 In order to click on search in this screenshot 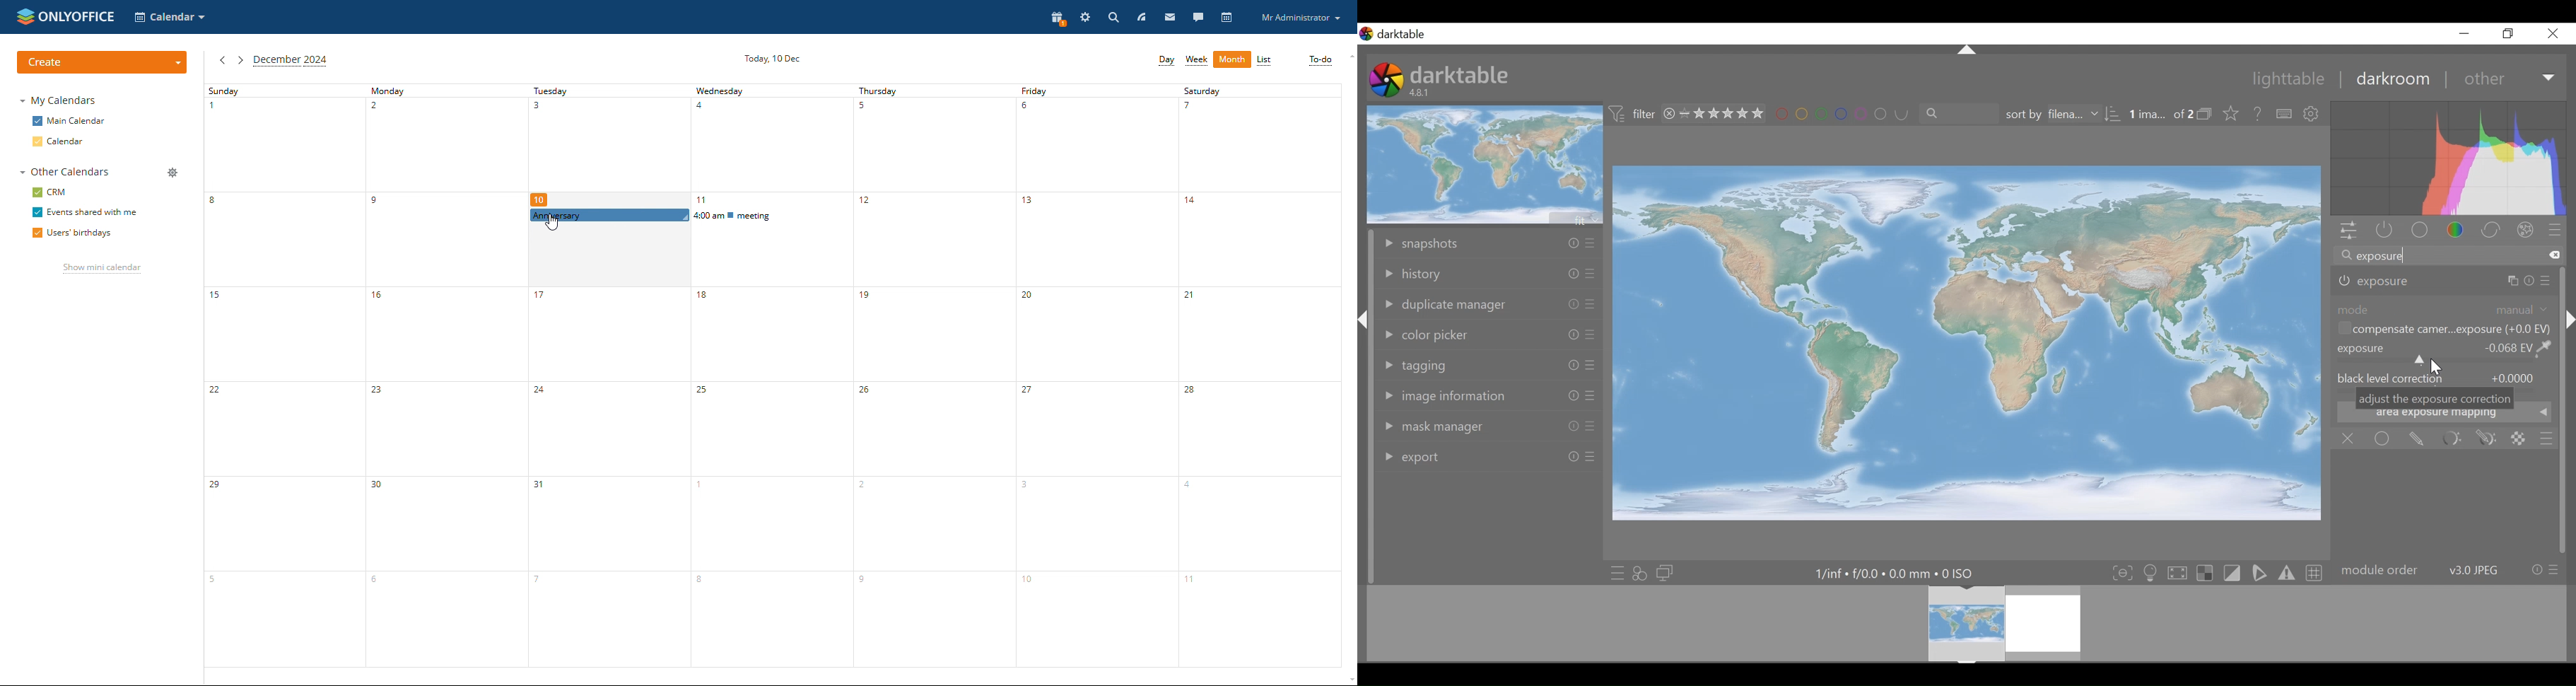, I will do `click(1954, 113)`.